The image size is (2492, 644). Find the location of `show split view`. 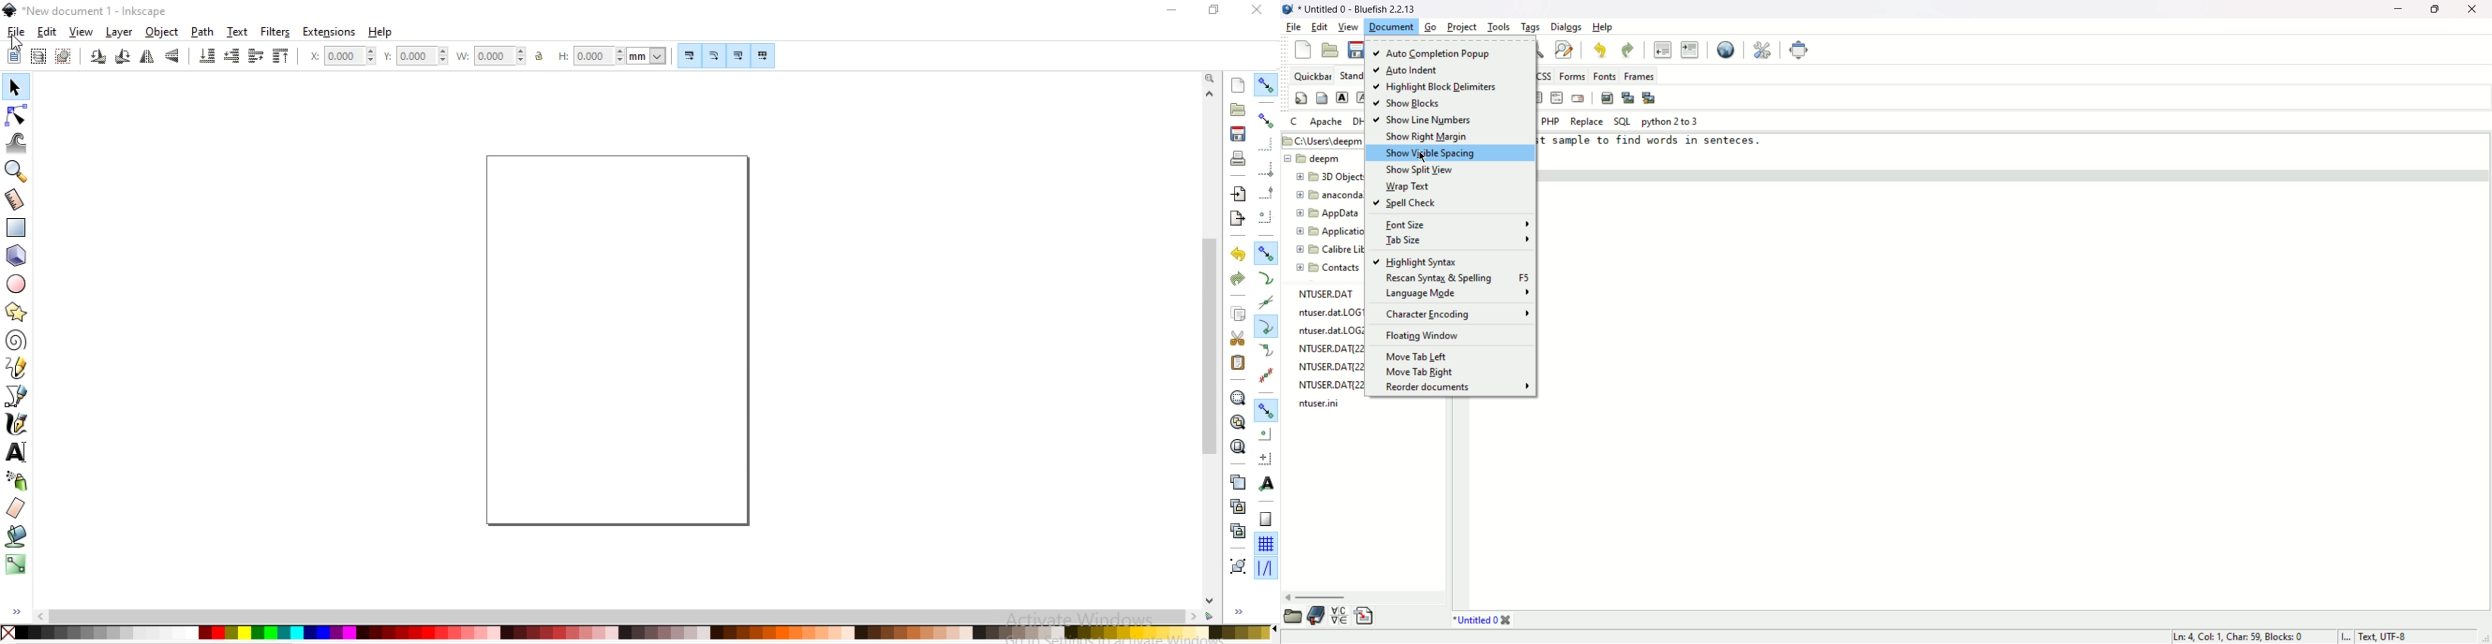

show split view is located at coordinates (1426, 169).